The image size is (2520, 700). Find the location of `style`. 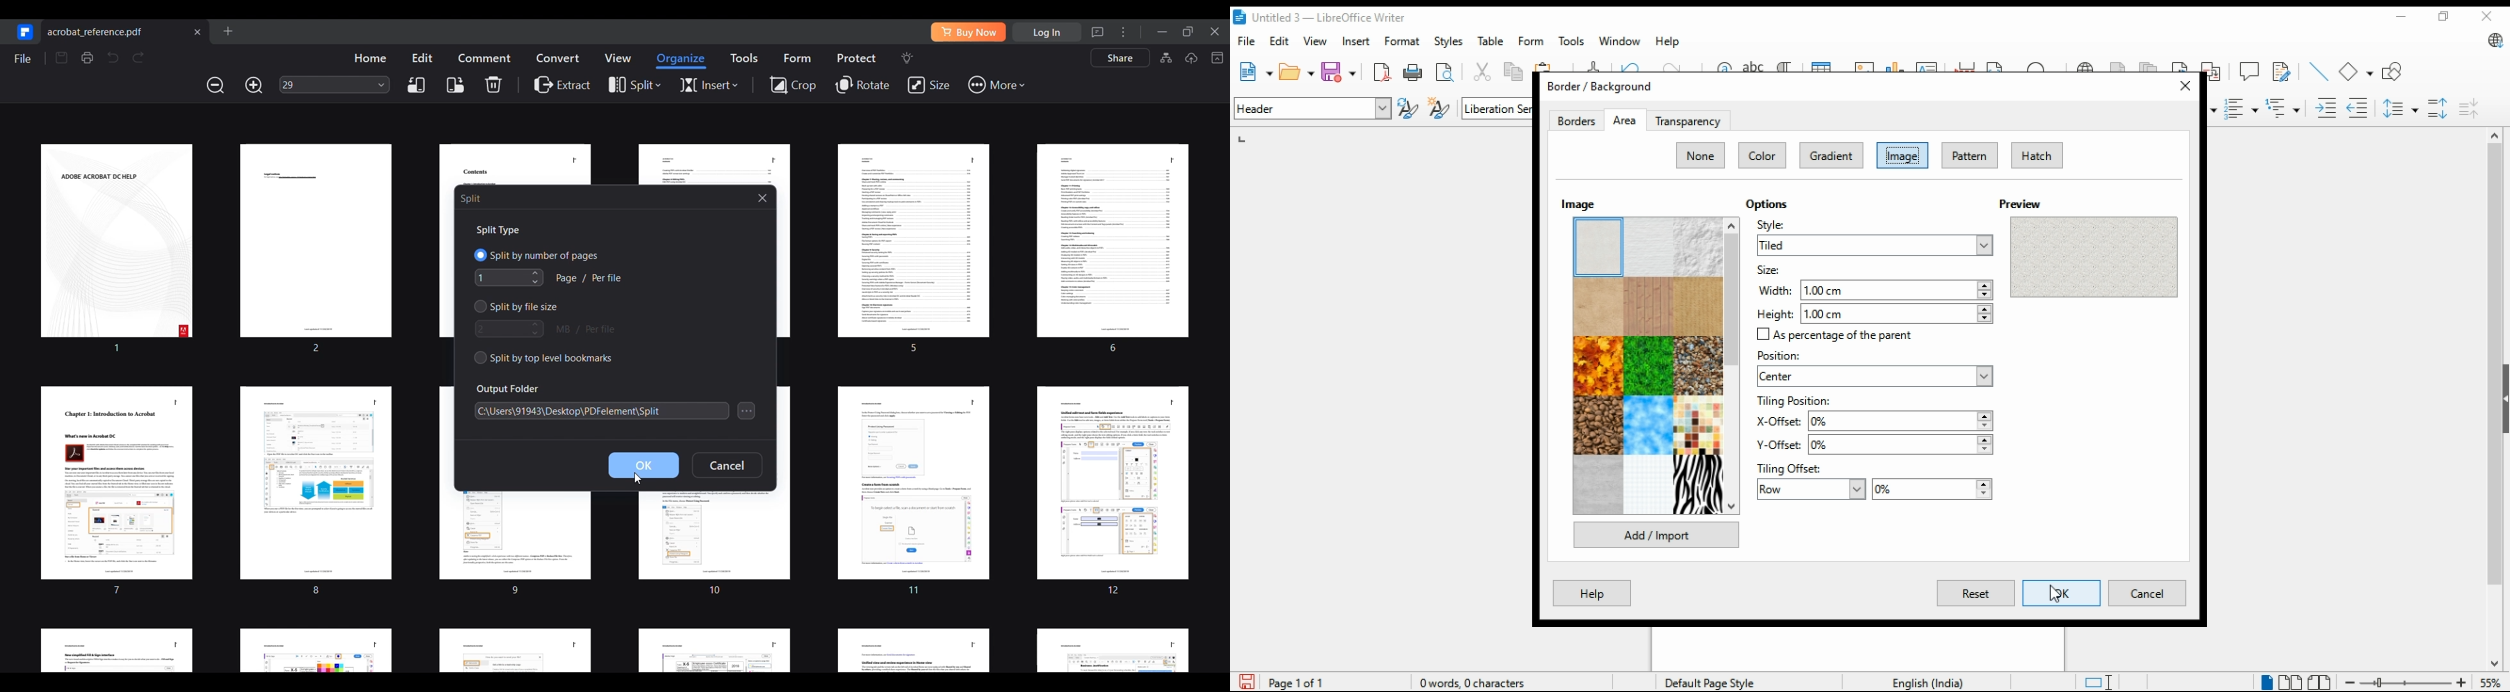

style is located at coordinates (1872, 240).